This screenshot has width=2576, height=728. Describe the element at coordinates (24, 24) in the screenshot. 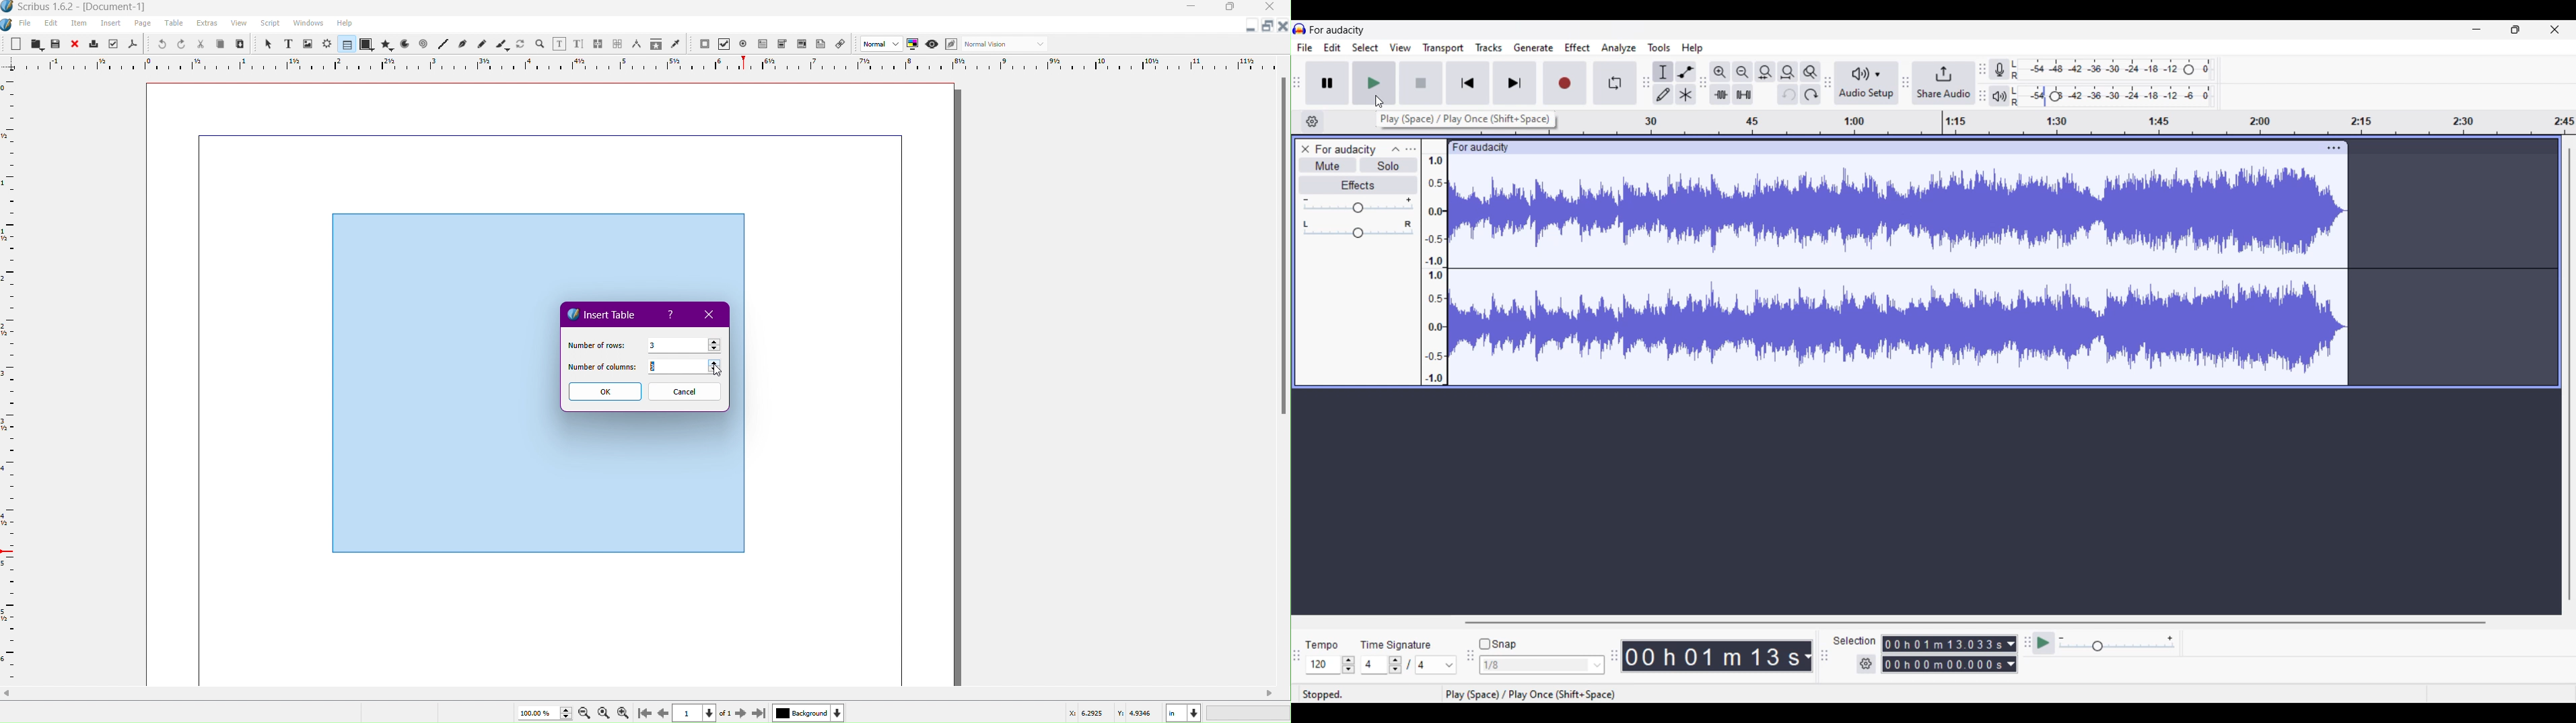

I see `File` at that location.